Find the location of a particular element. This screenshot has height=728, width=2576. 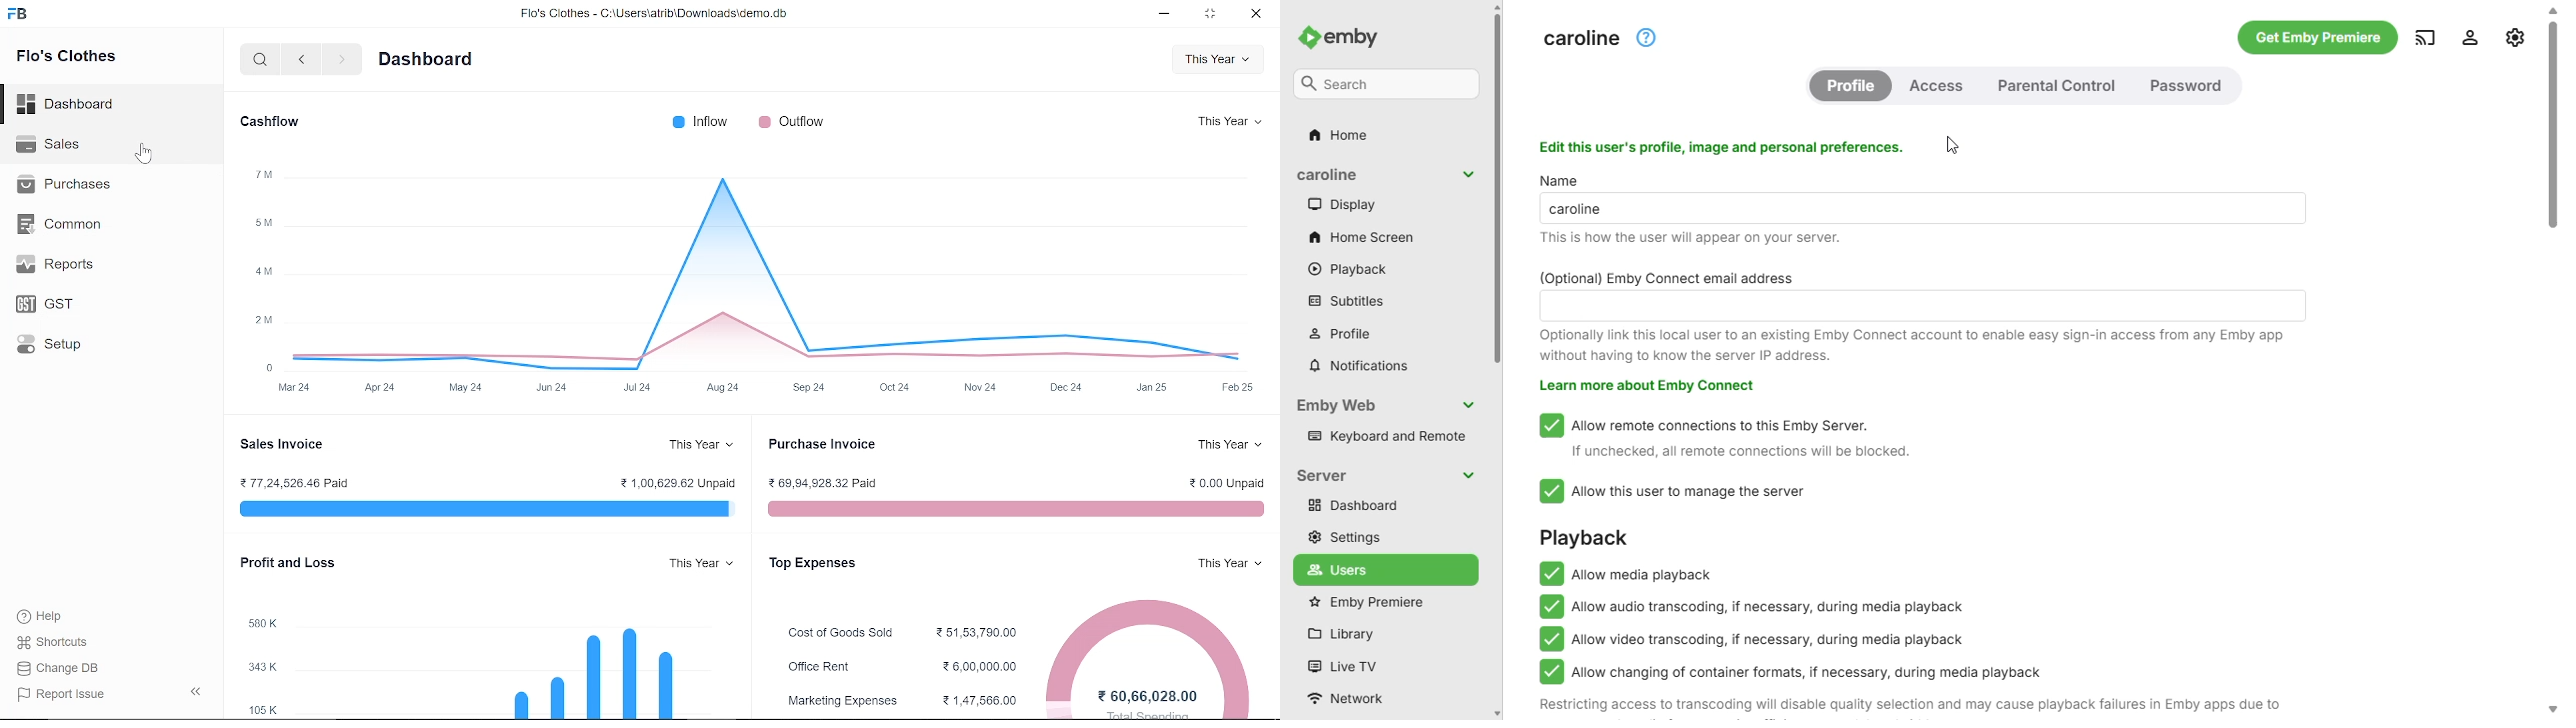

hide is located at coordinates (194, 692).